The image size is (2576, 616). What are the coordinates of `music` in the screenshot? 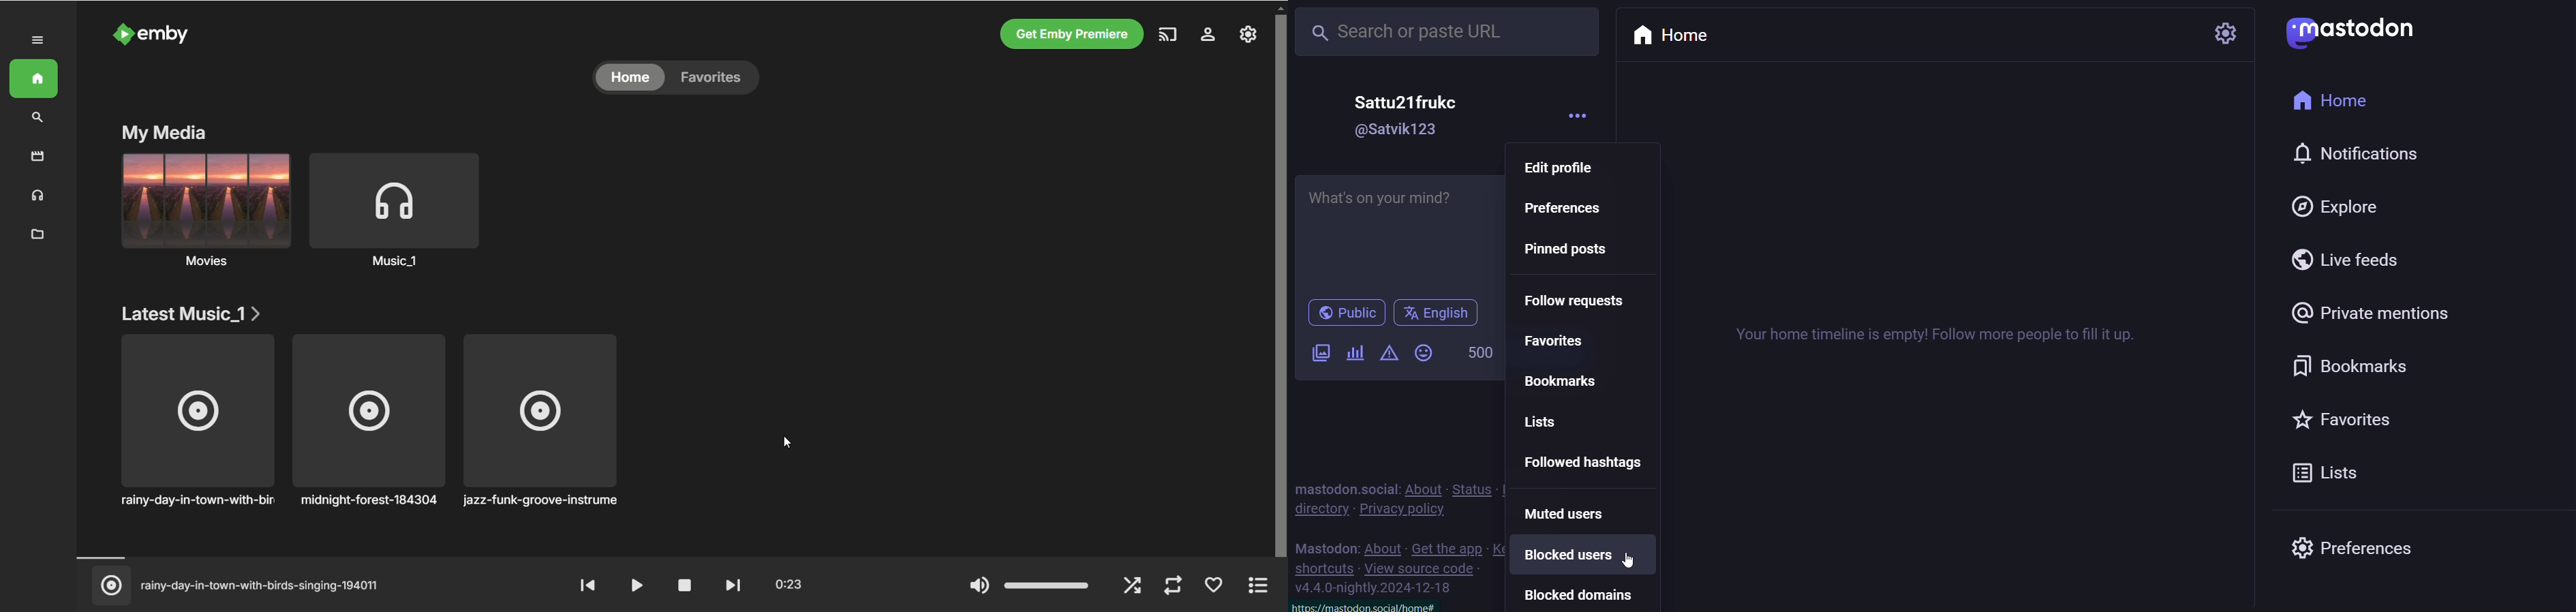 It's located at (397, 211).